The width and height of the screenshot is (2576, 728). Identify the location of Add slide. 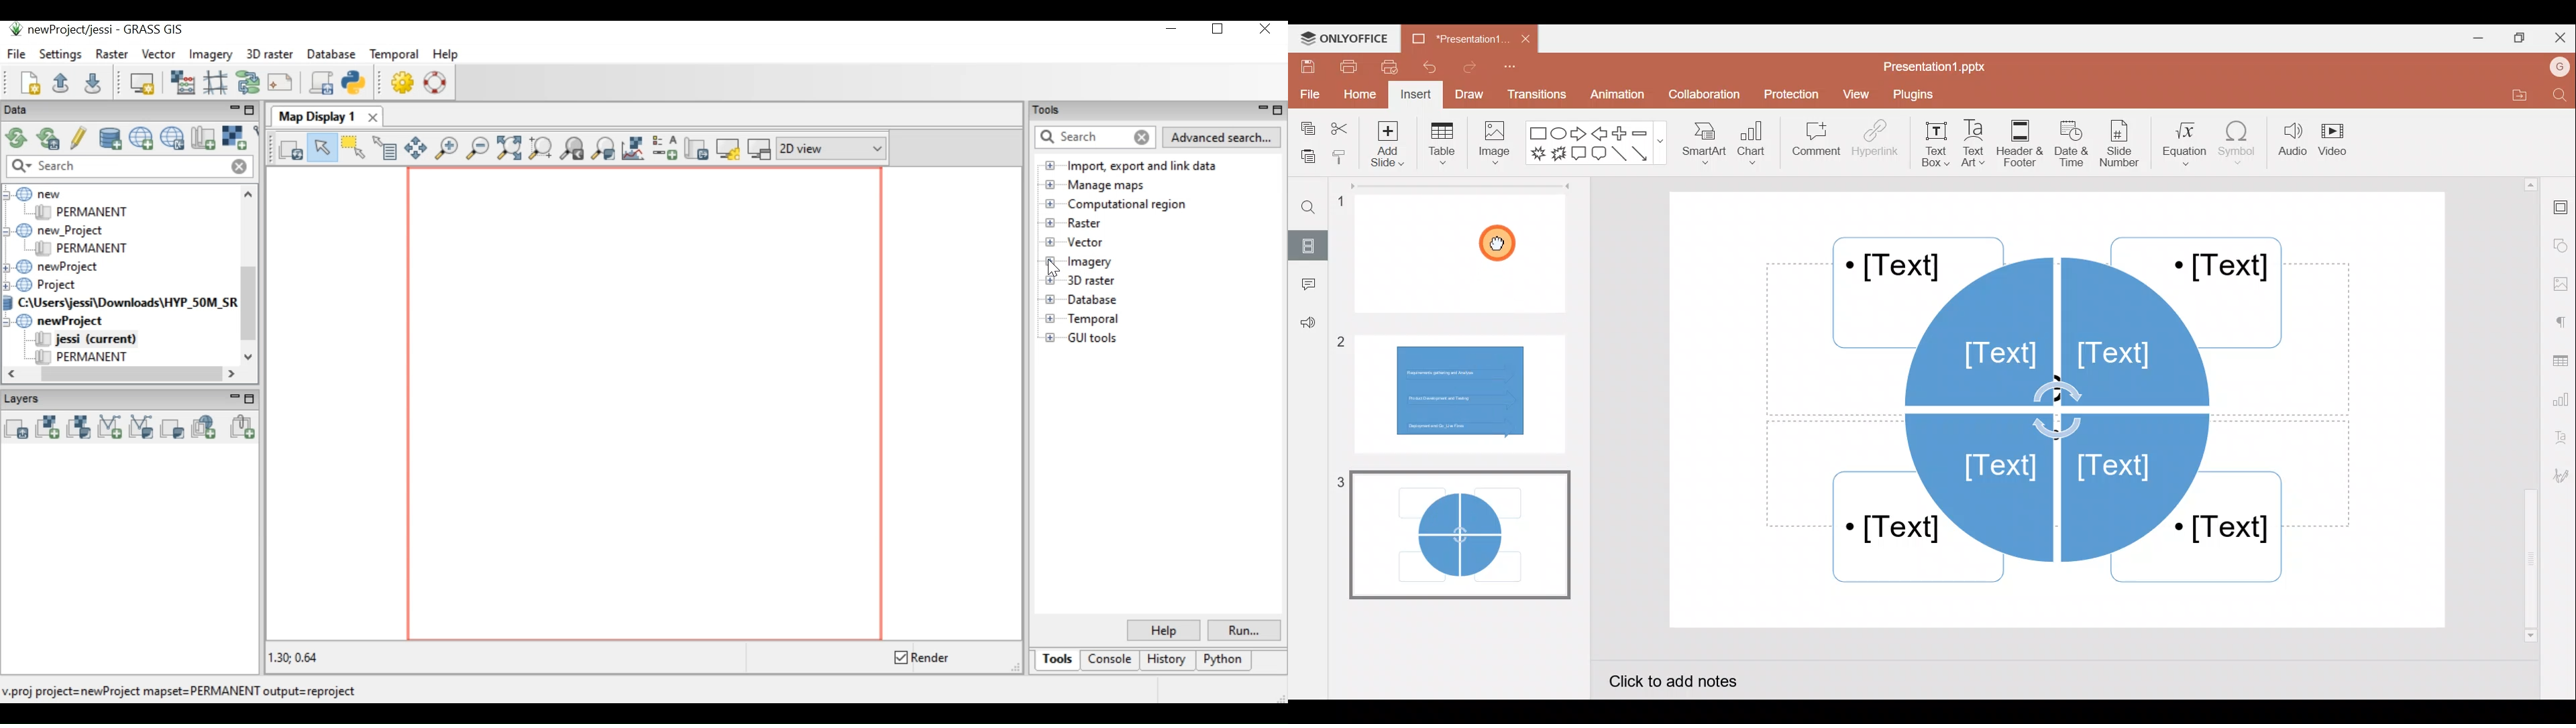
(1385, 146).